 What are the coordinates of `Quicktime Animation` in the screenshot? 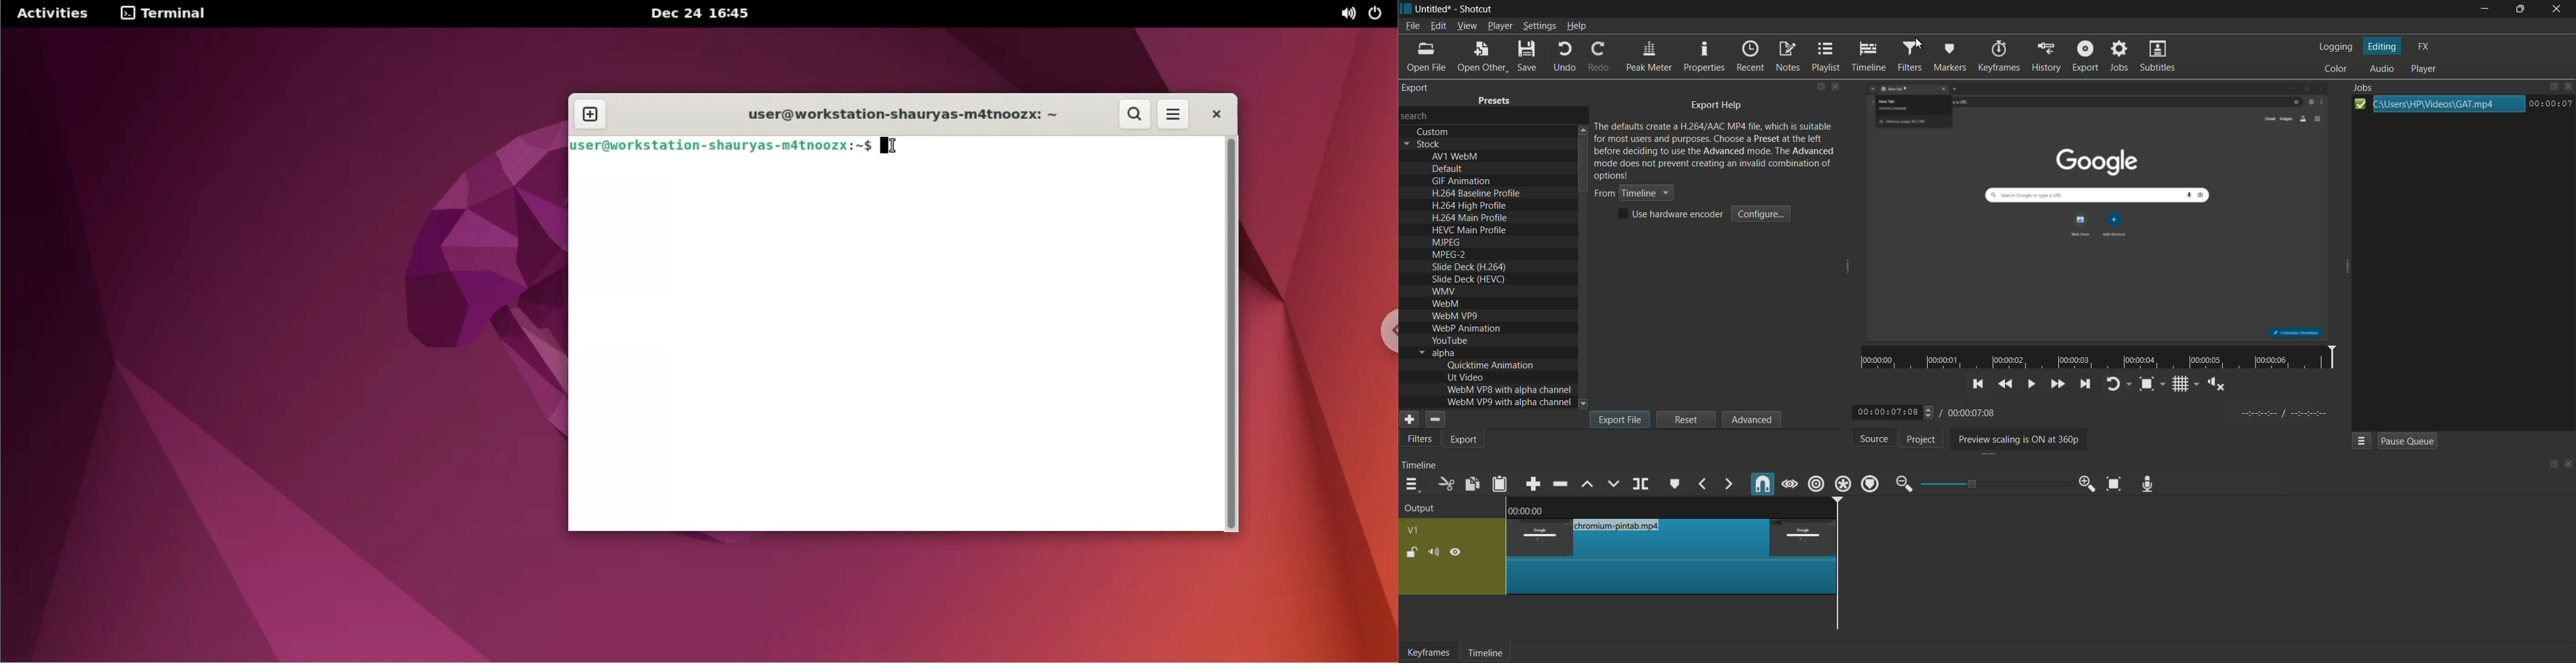 It's located at (1497, 365).